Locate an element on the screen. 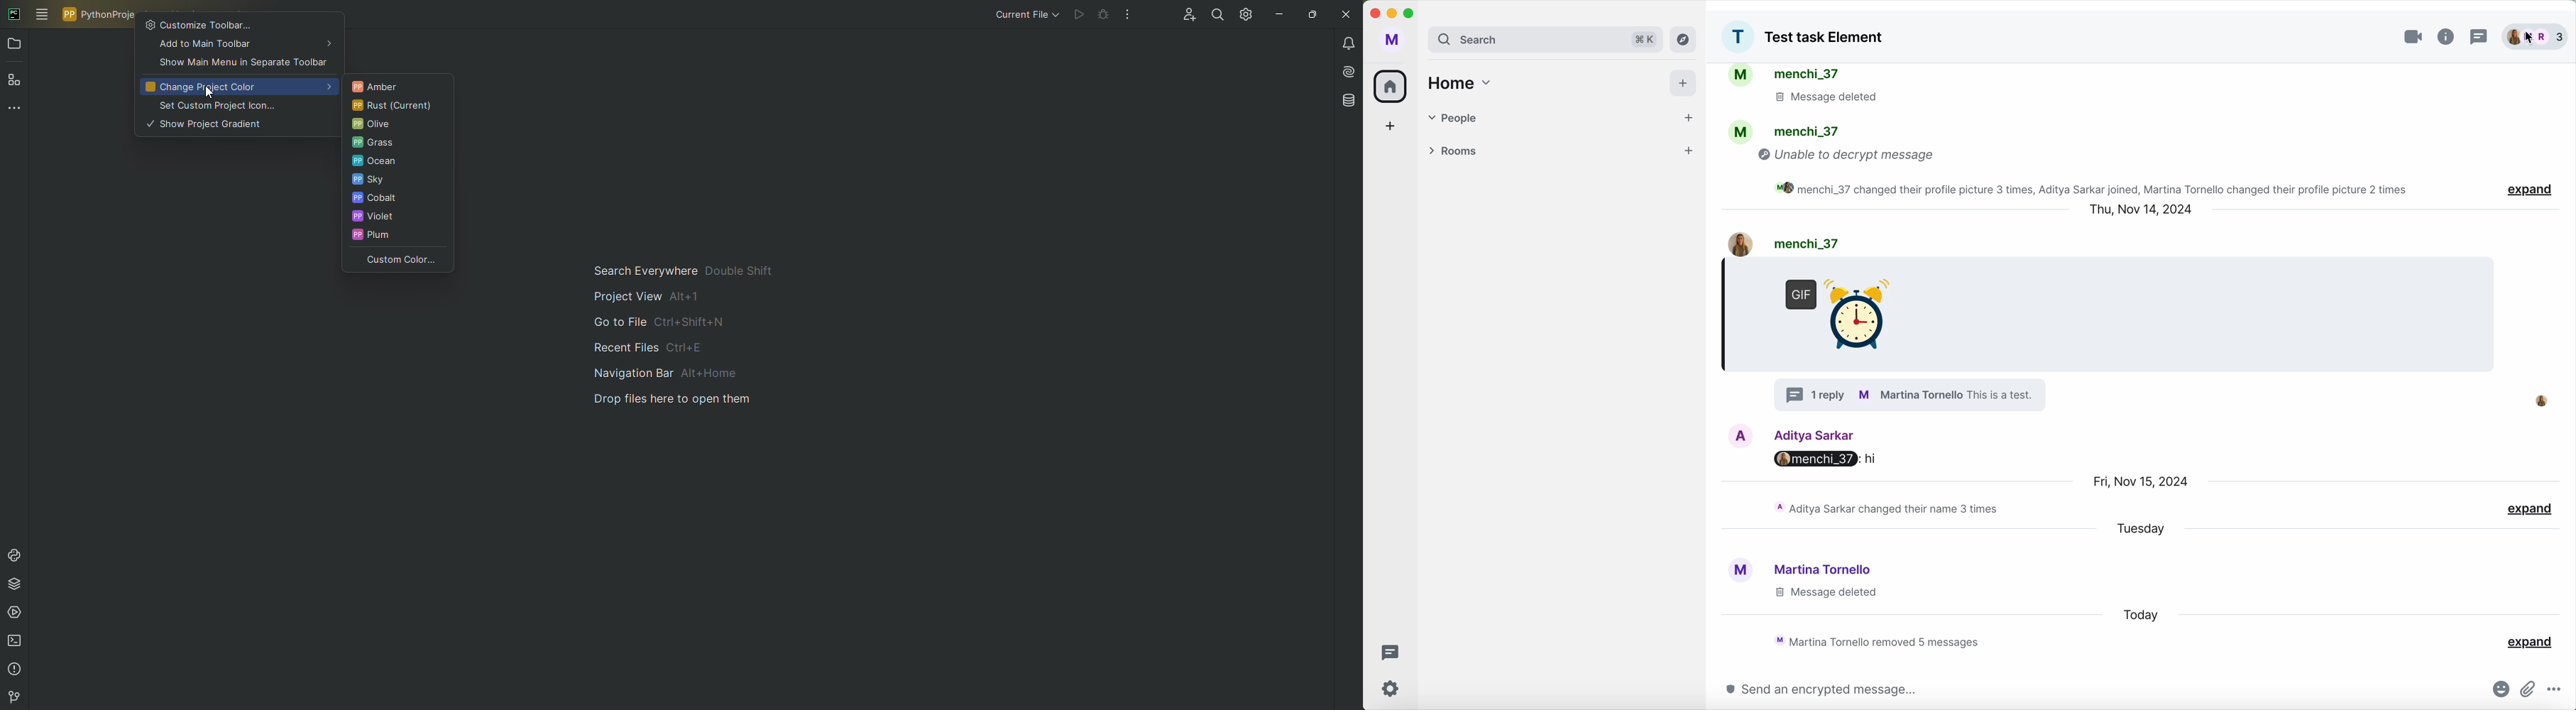 The height and width of the screenshot is (728, 2576). search bar is located at coordinates (1520, 39).